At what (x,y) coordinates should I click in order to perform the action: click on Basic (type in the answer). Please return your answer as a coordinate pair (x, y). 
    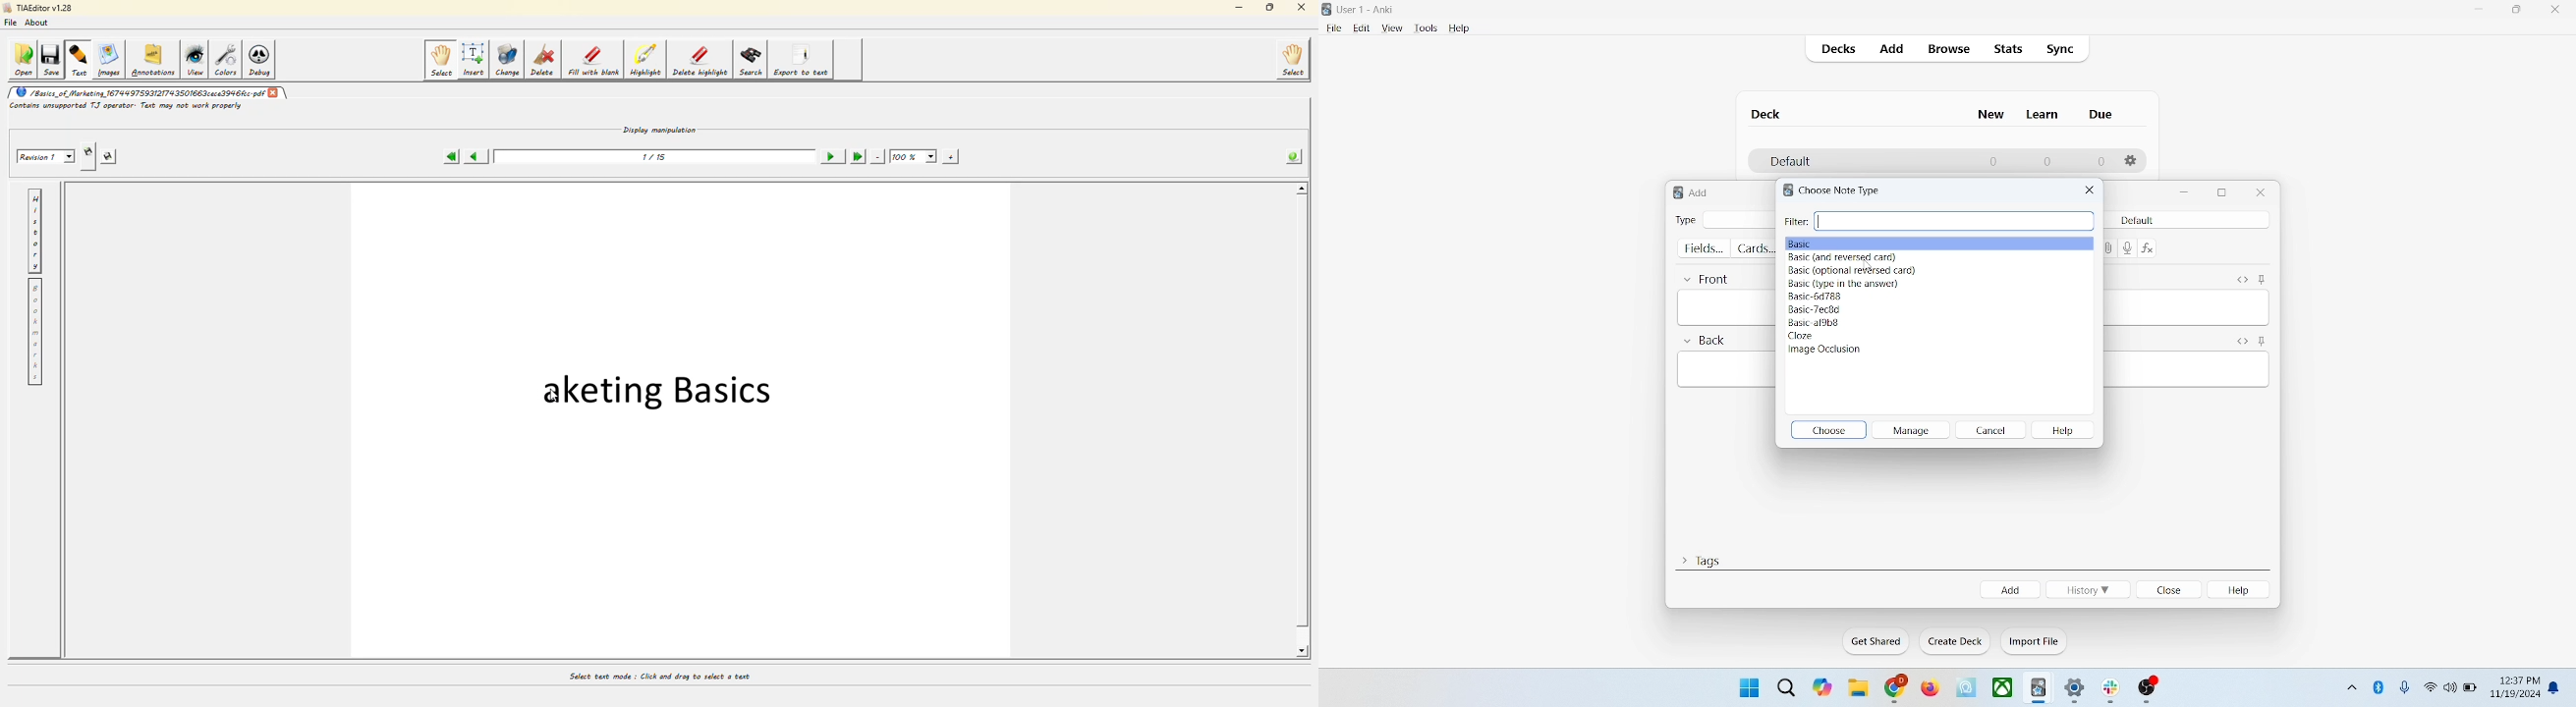
    Looking at the image, I should click on (1842, 284).